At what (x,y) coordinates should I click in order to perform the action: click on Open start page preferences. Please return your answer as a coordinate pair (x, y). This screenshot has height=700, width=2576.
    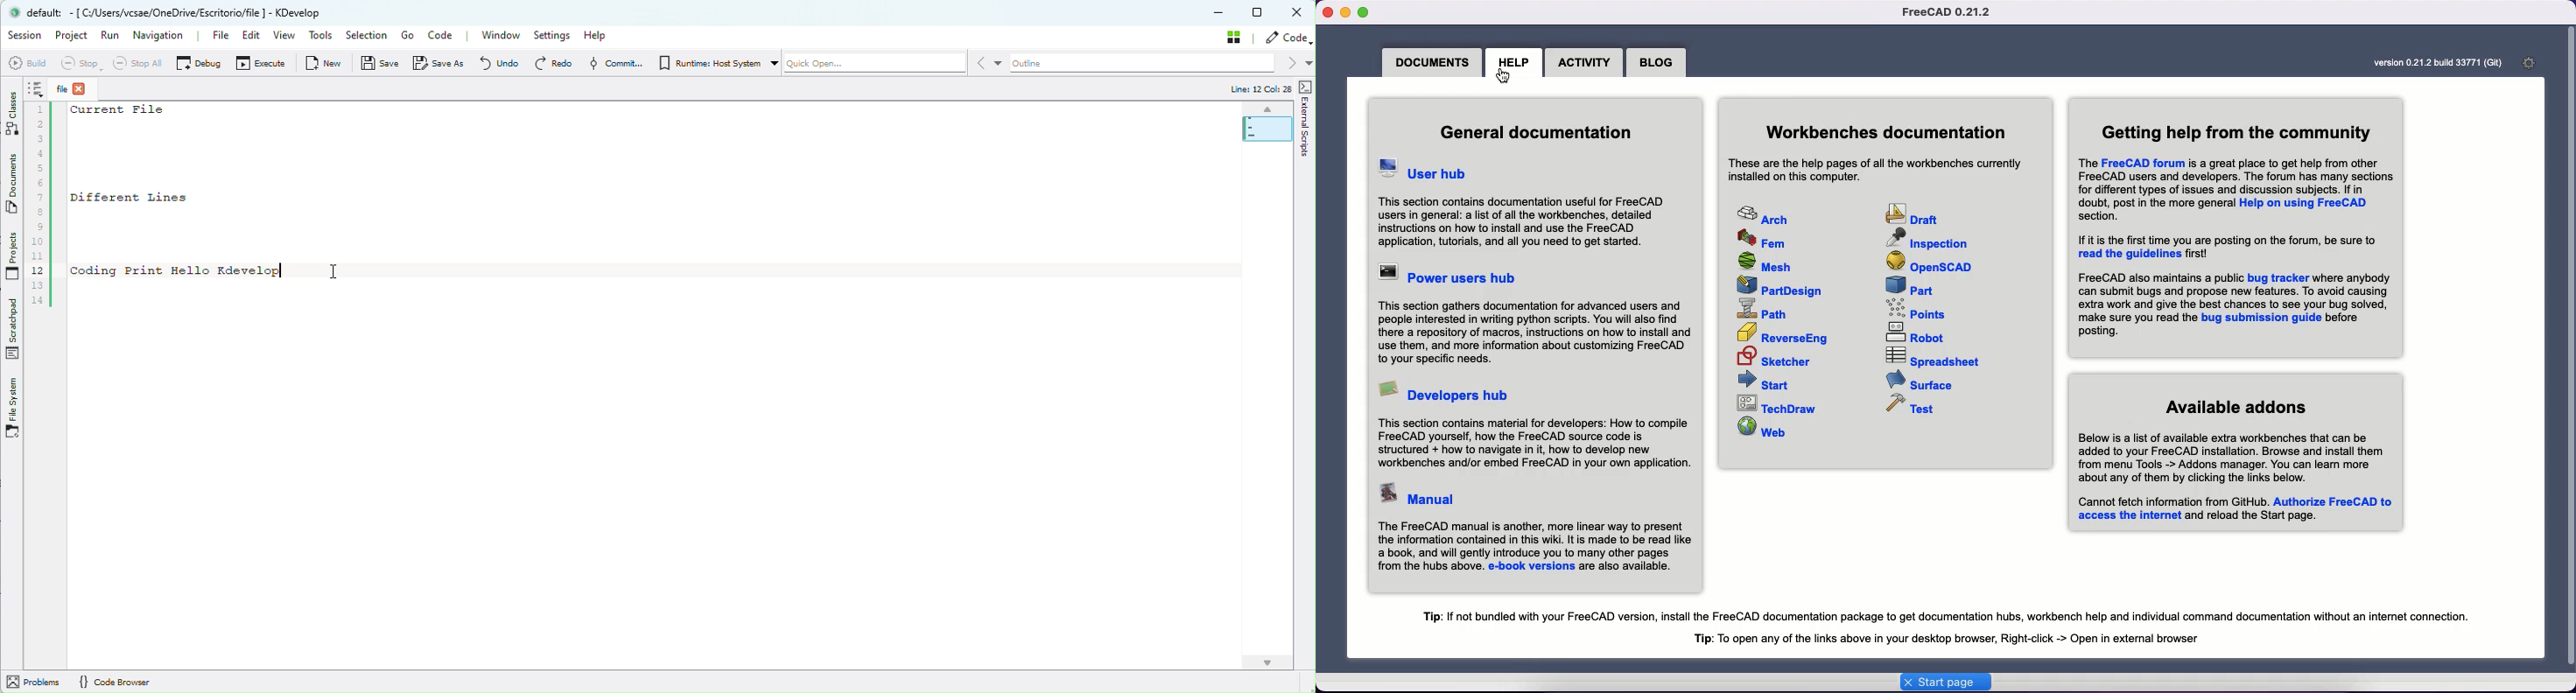
    Looking at the image, I should click on (2530, 63).